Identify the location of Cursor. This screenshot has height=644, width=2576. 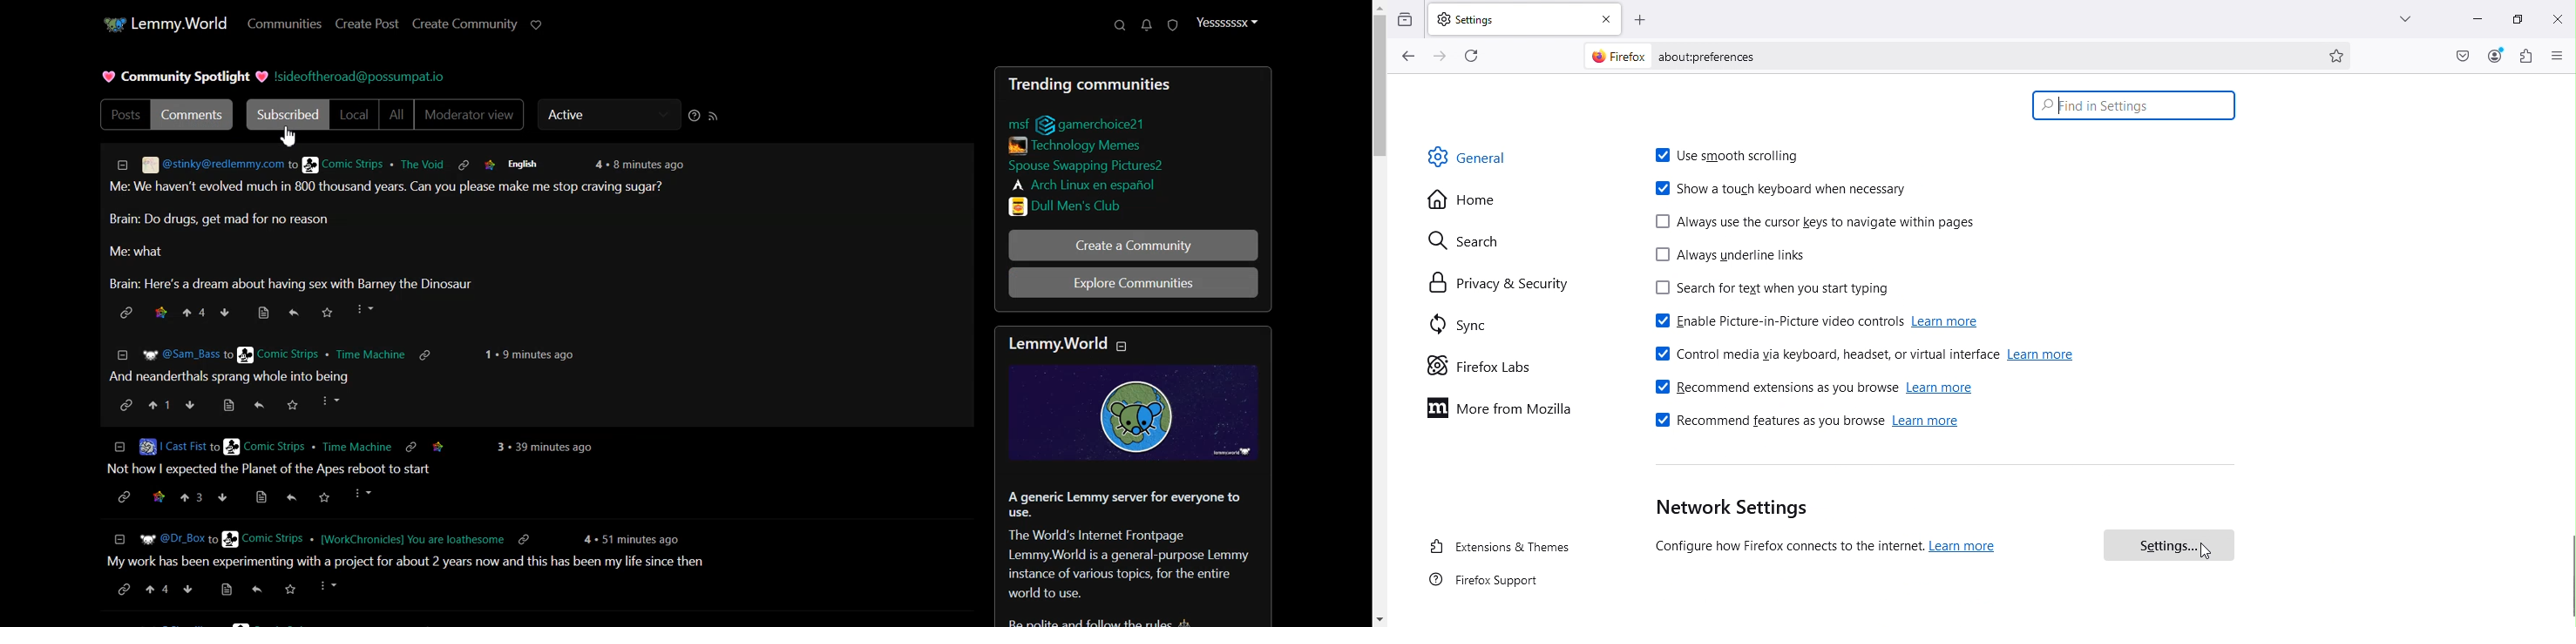
(2206, 552).